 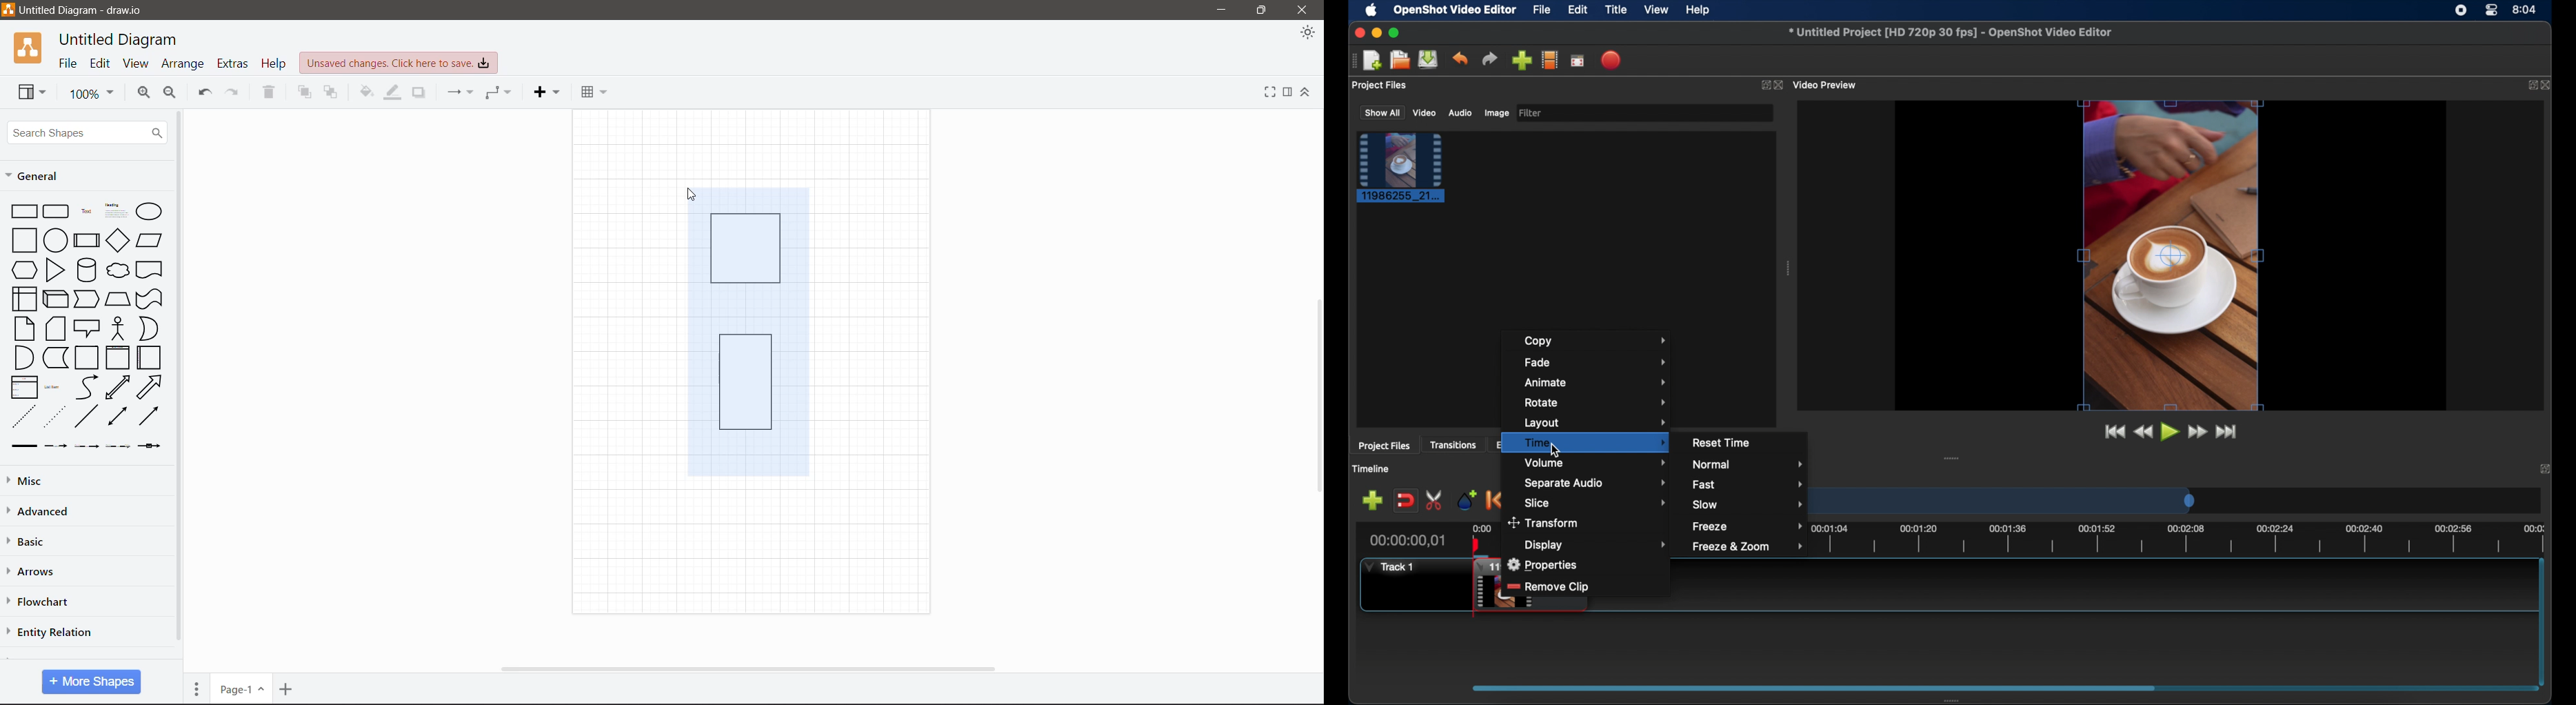 What do you see at coordinates (288, 688) in the screenshot?
I see `Insert Page` at bounding box center [288, 688].